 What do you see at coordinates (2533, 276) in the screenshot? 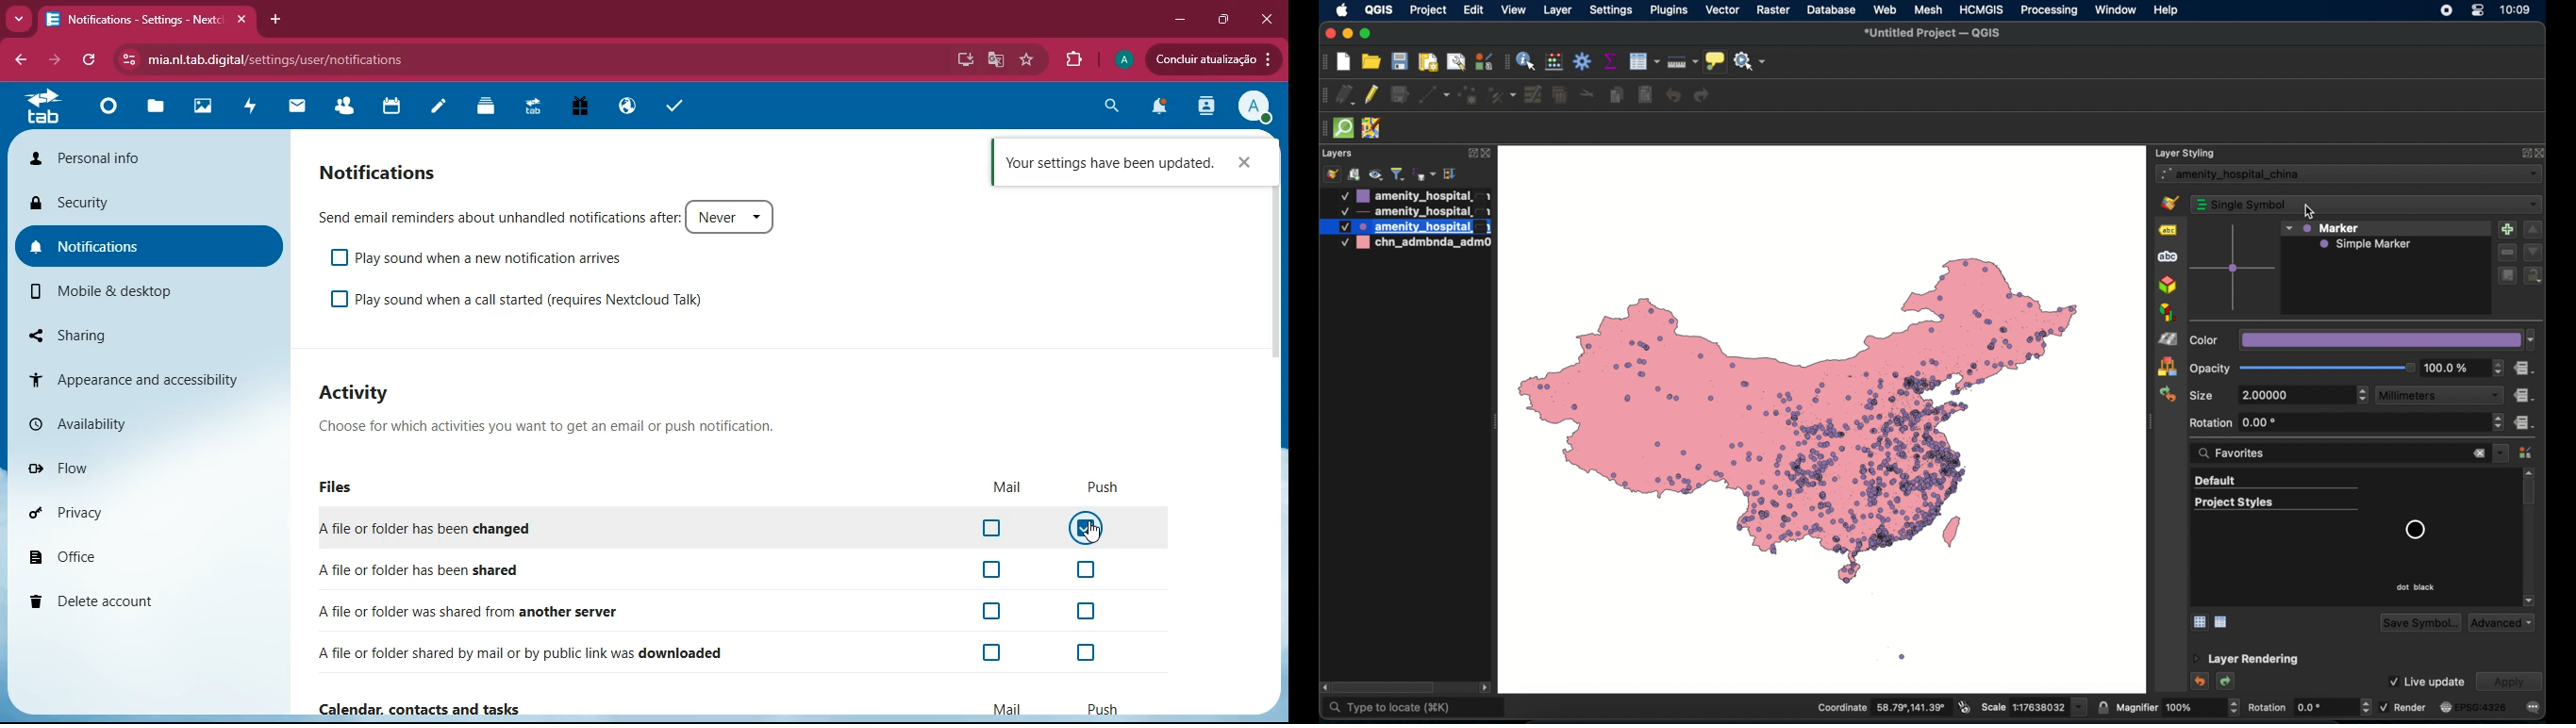
I see `lock symbol layer` at bounding box center [2533, 276].